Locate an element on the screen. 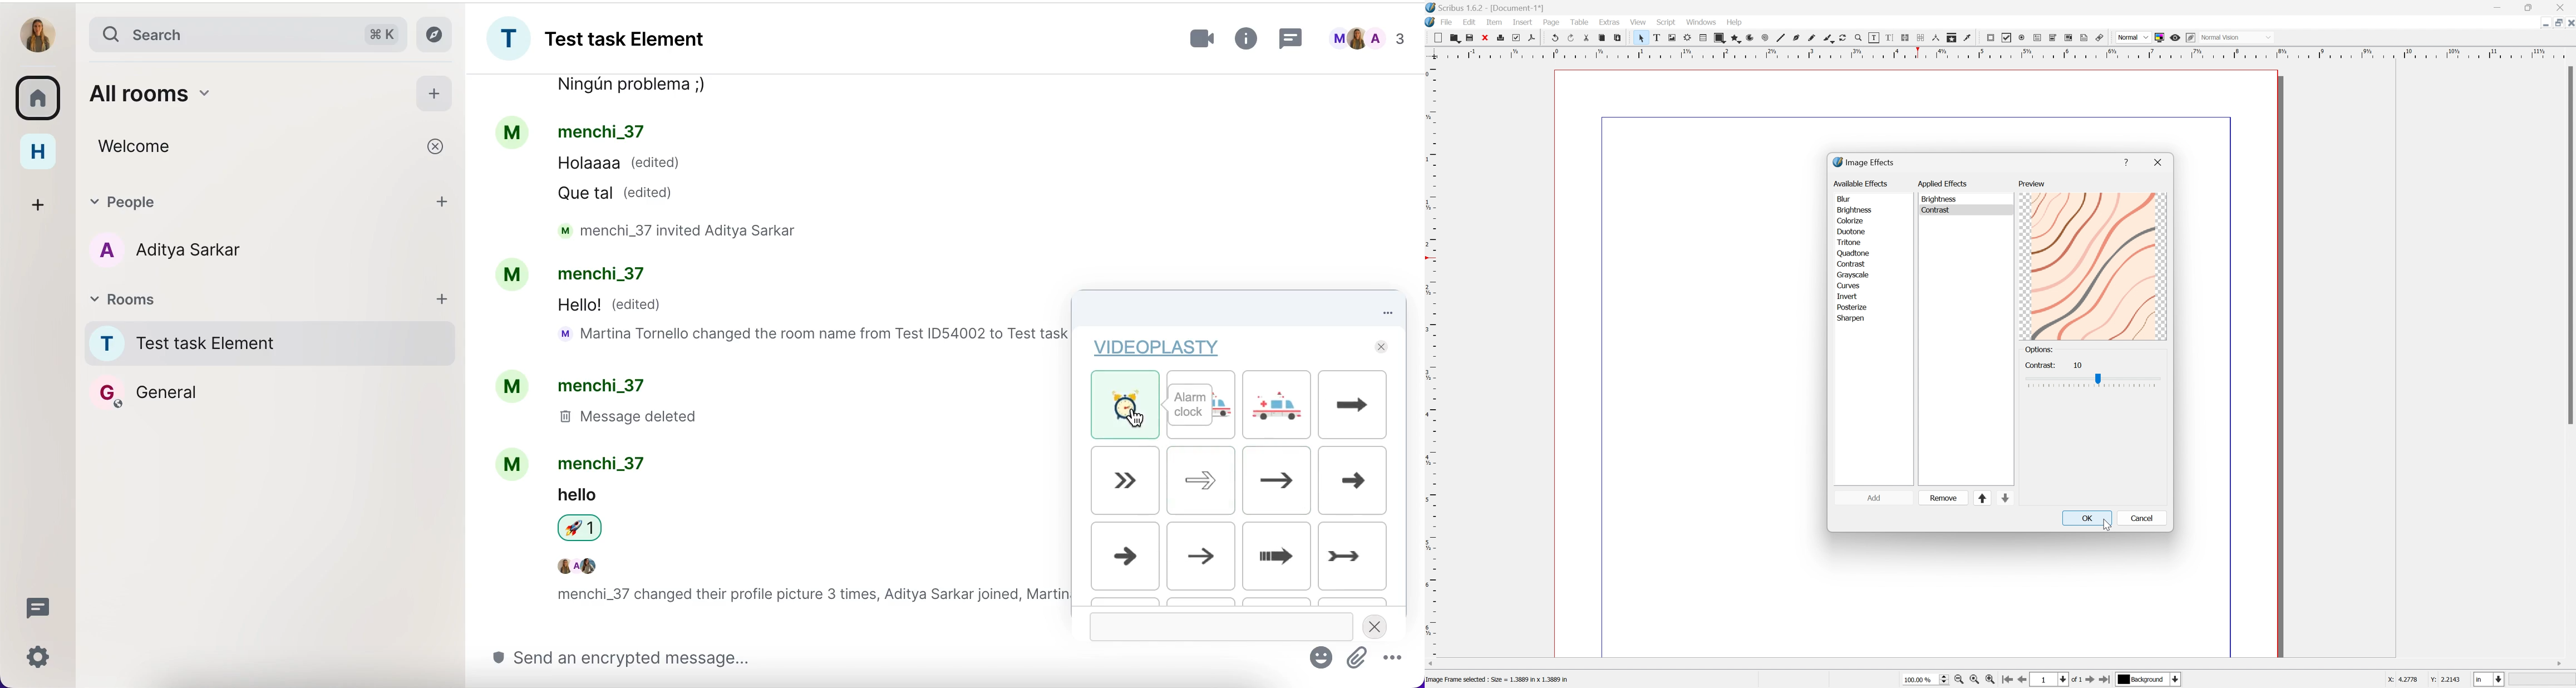 This screenshot has width=2576, height=700. Vertical Margin is located at coordinates (1432, 362).